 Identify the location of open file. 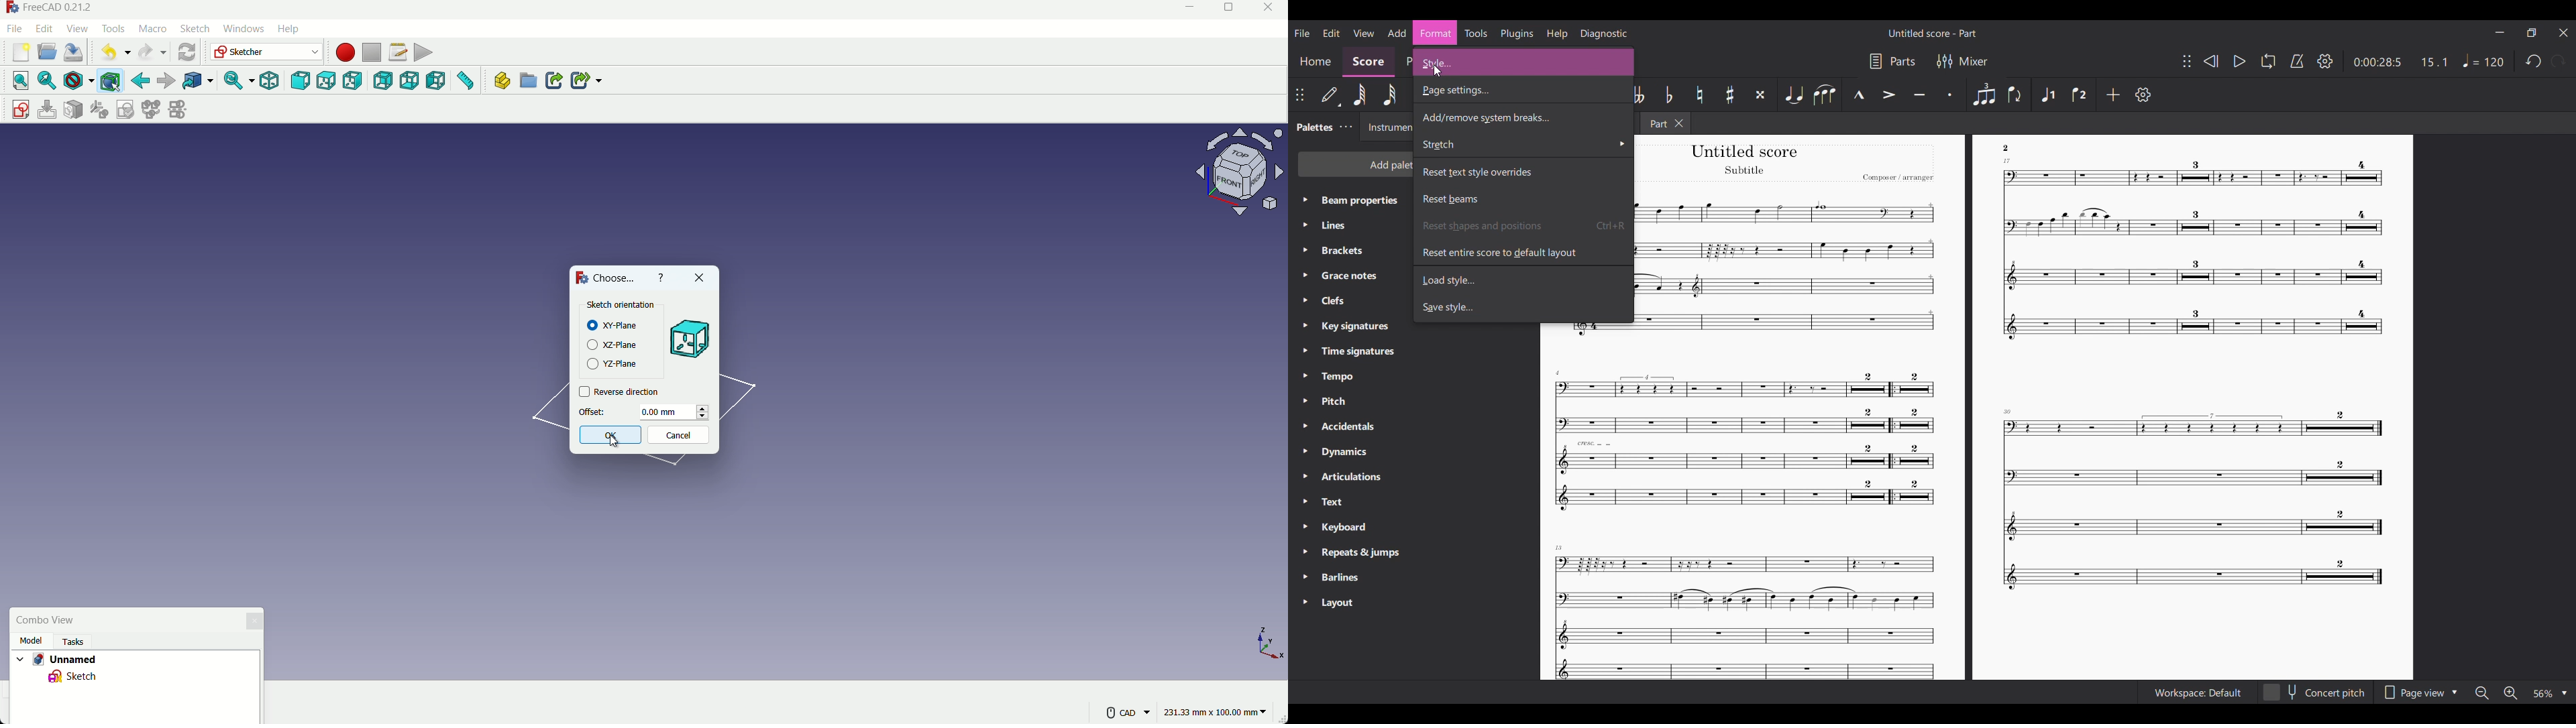
(45, 53).